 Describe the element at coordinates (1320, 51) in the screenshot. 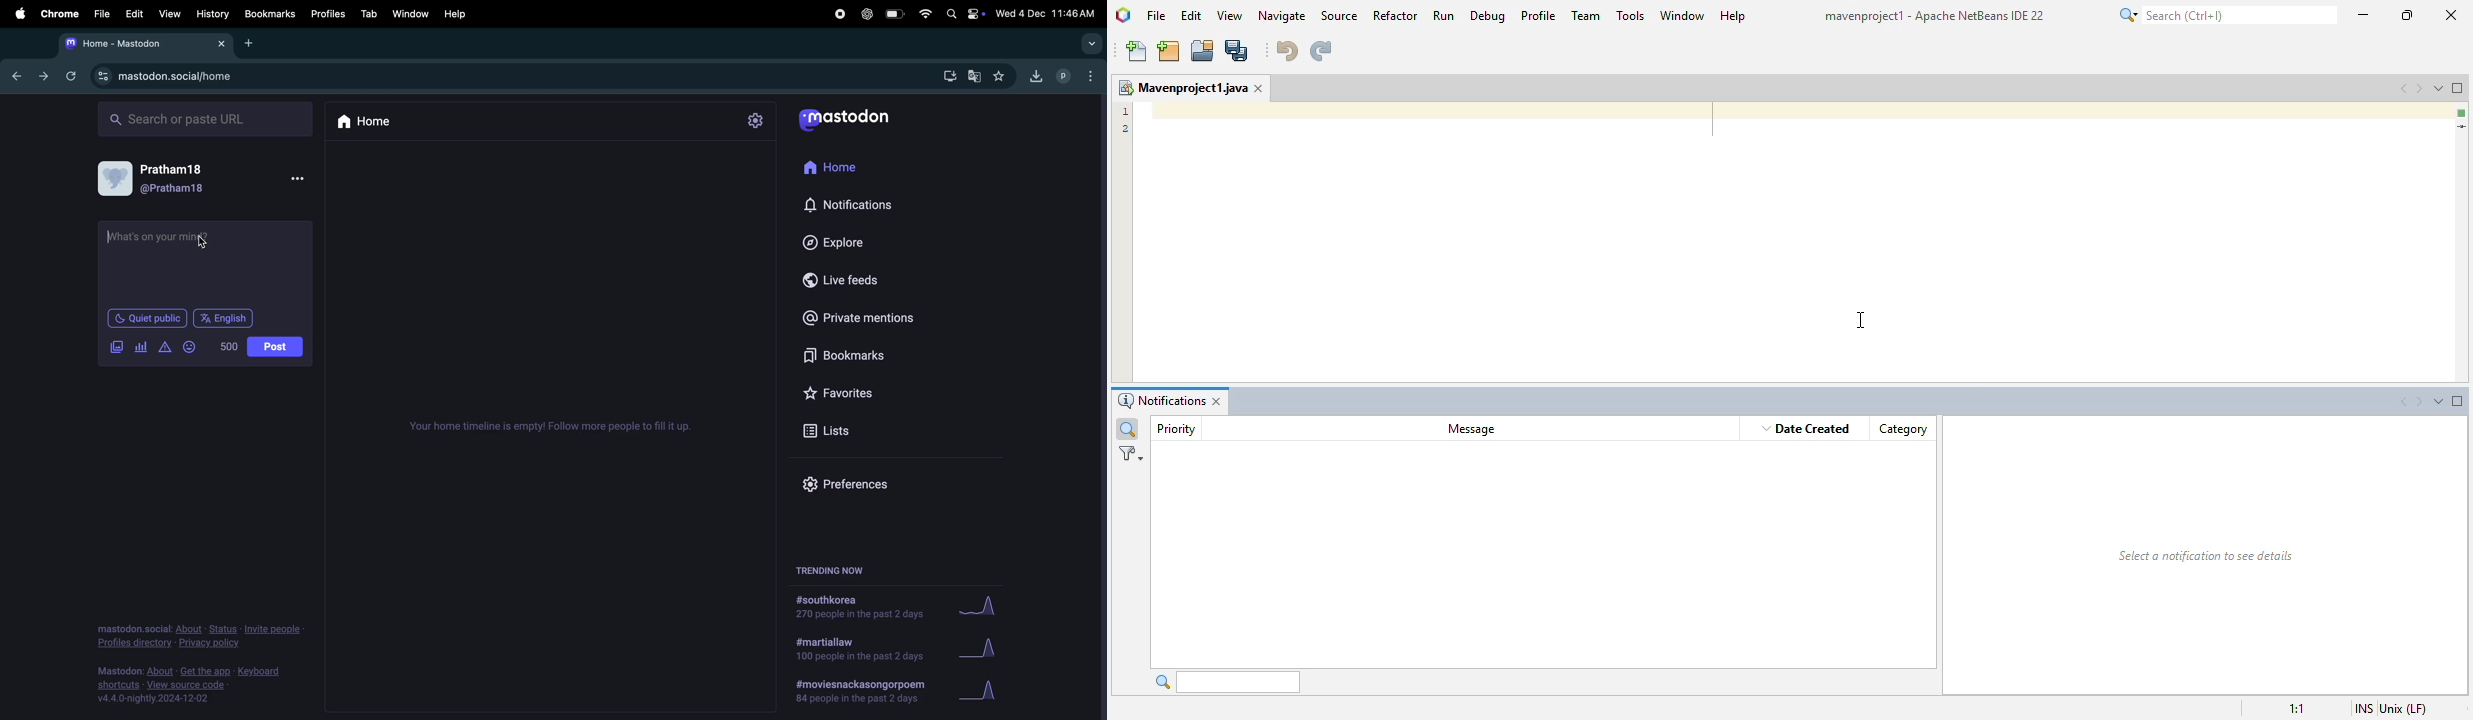

I see `redo` at that location.